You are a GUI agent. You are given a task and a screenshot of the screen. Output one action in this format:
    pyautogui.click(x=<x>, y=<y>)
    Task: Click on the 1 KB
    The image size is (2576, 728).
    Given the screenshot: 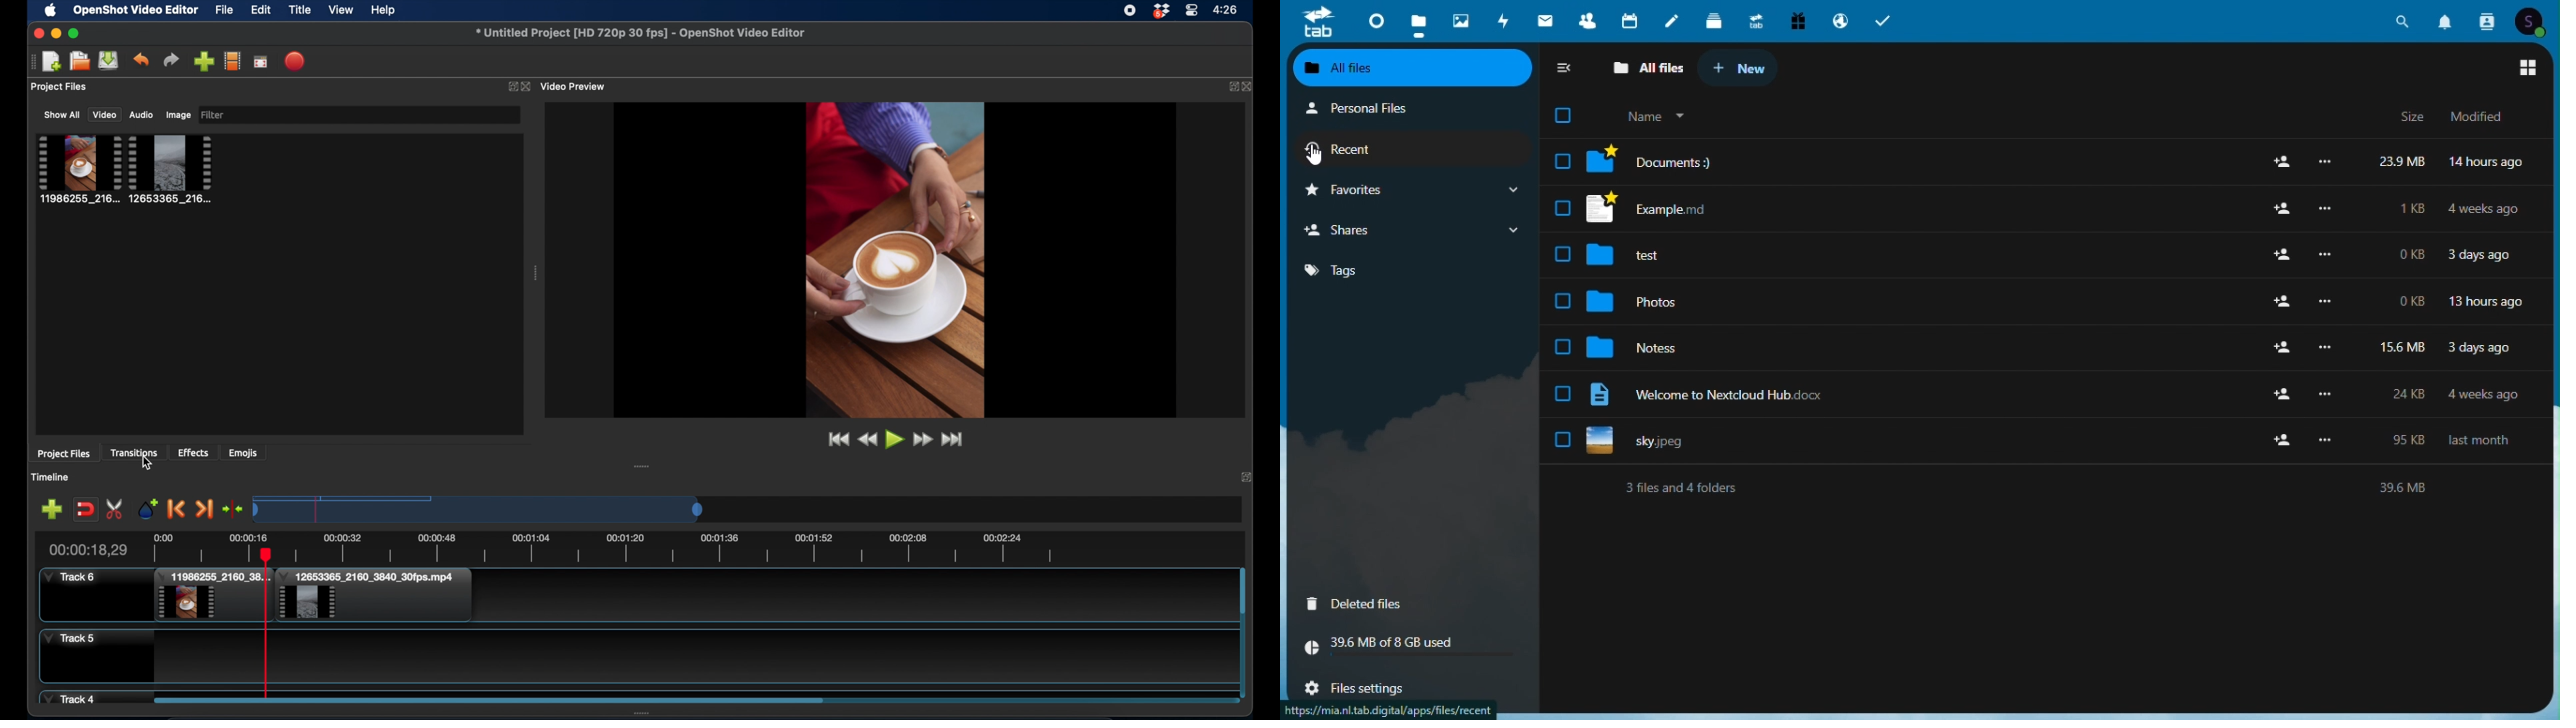 What is the action you would take?
    pyautogui.click(x=2412, y=208)
    